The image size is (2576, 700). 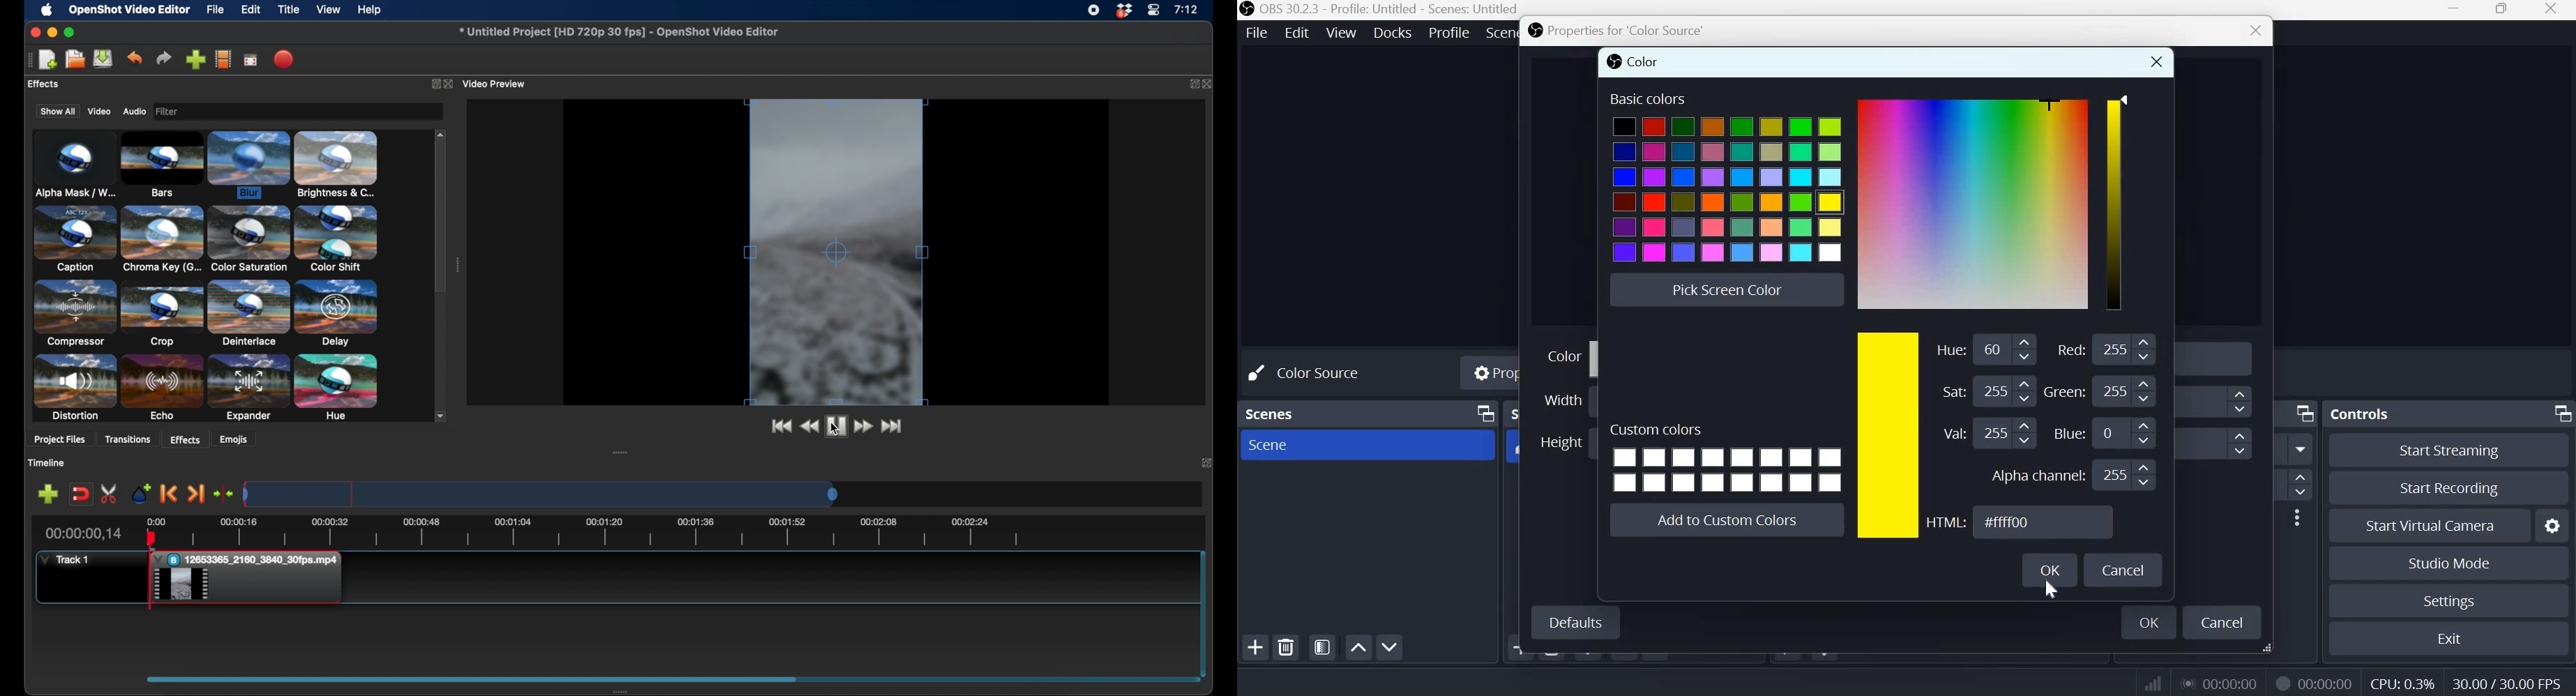 What do you see at coordinates (2297, 517) in the screenshot?
I see `More options` at bounding box center [2297, 517].